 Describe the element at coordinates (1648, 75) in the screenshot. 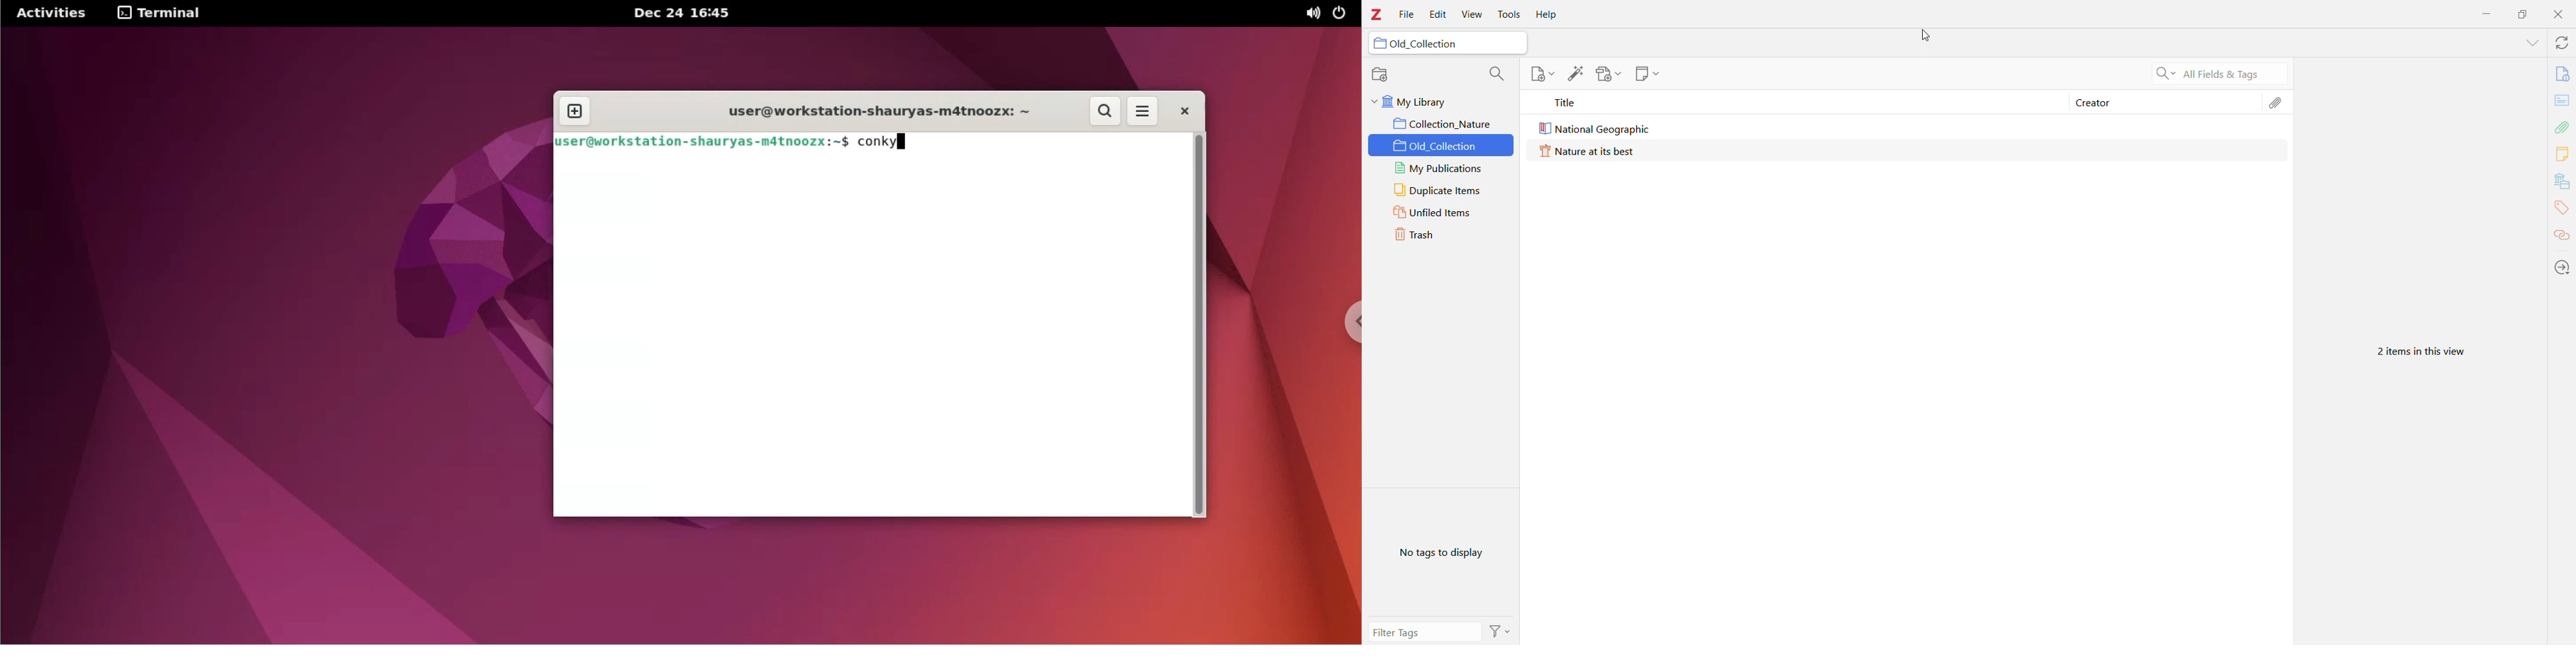

I see `New Note` at that location.